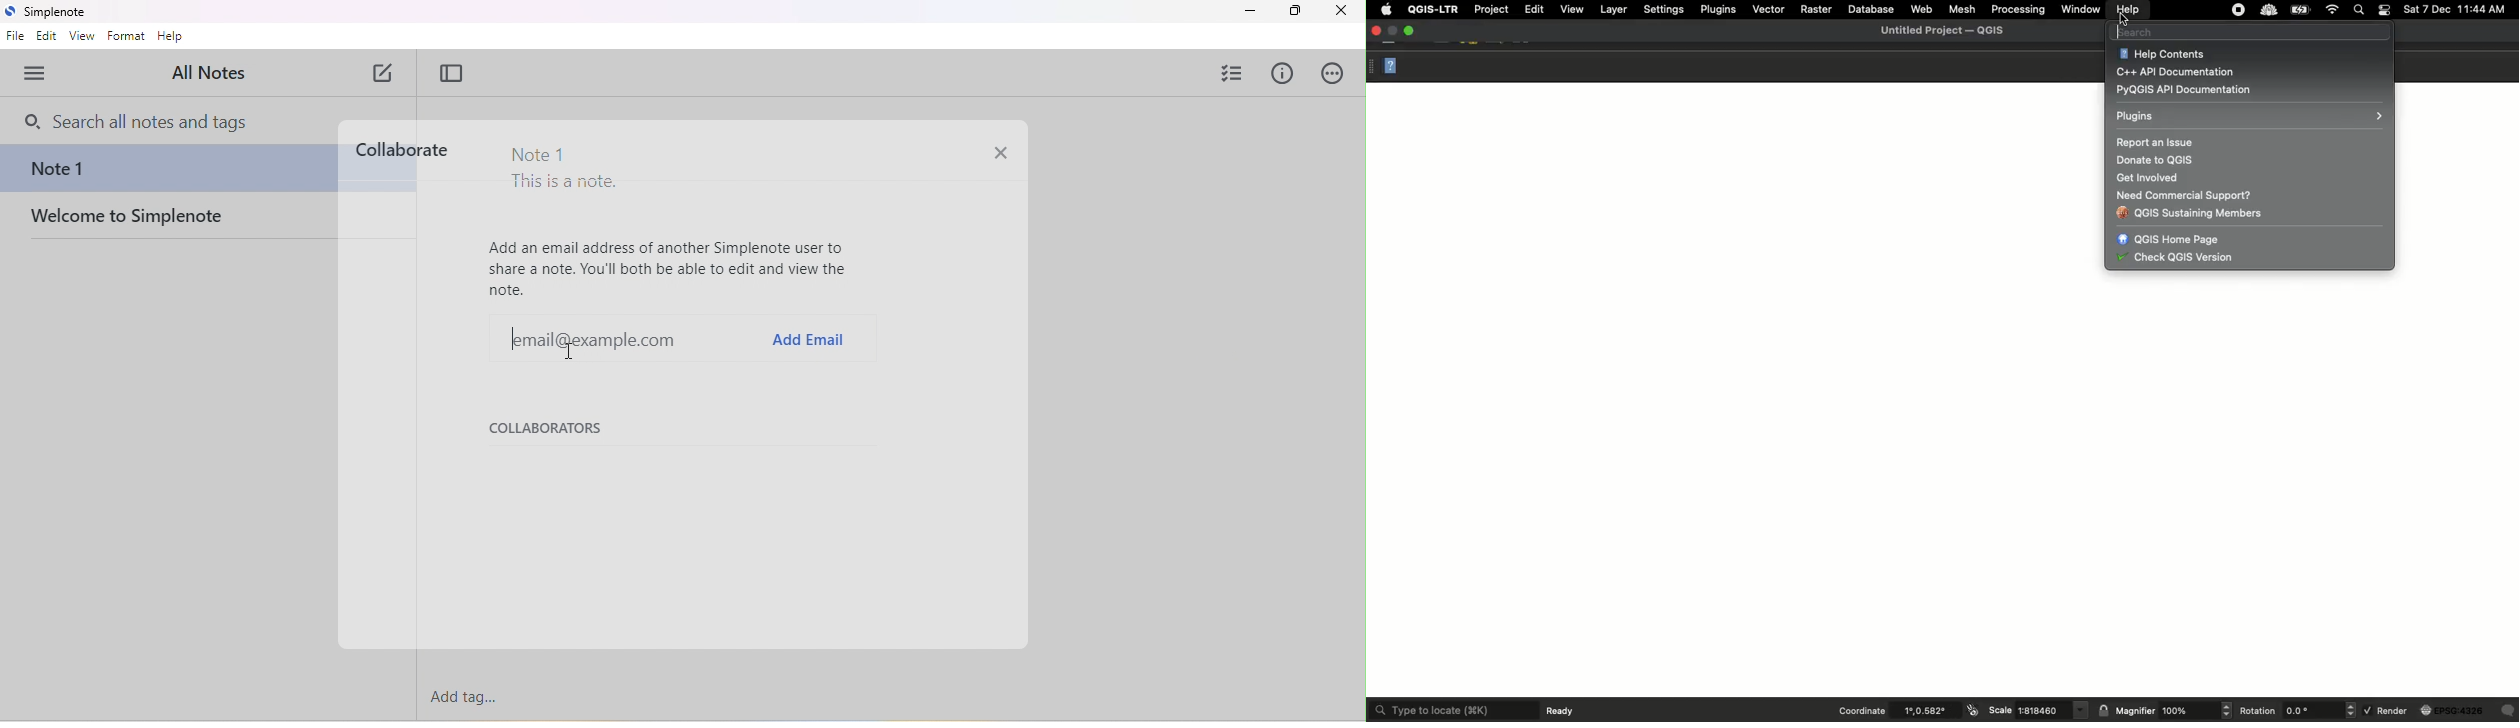 The image size is (2520, 728). Describe the element at coordinates (15, 37) in the screenshot. I see `file` at that location.